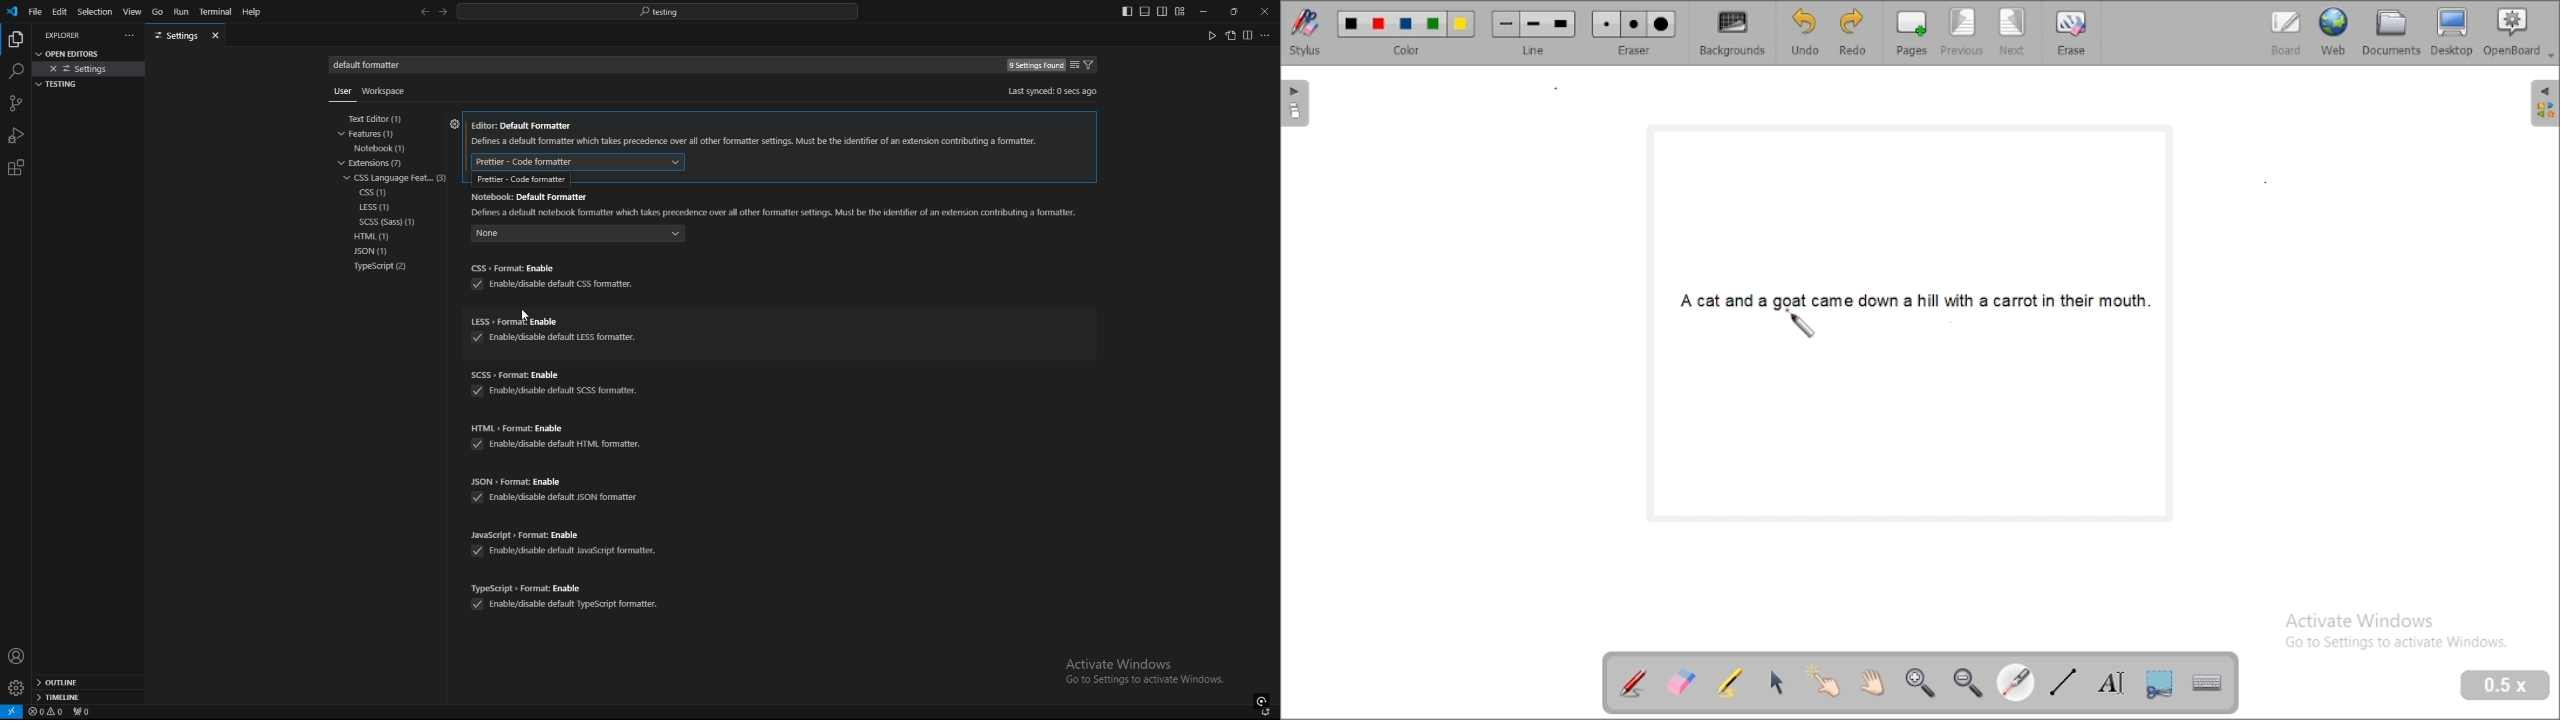  Describe the element at coordinates (2552, 56) in the screenshot. I see `Dropdown` at that location.